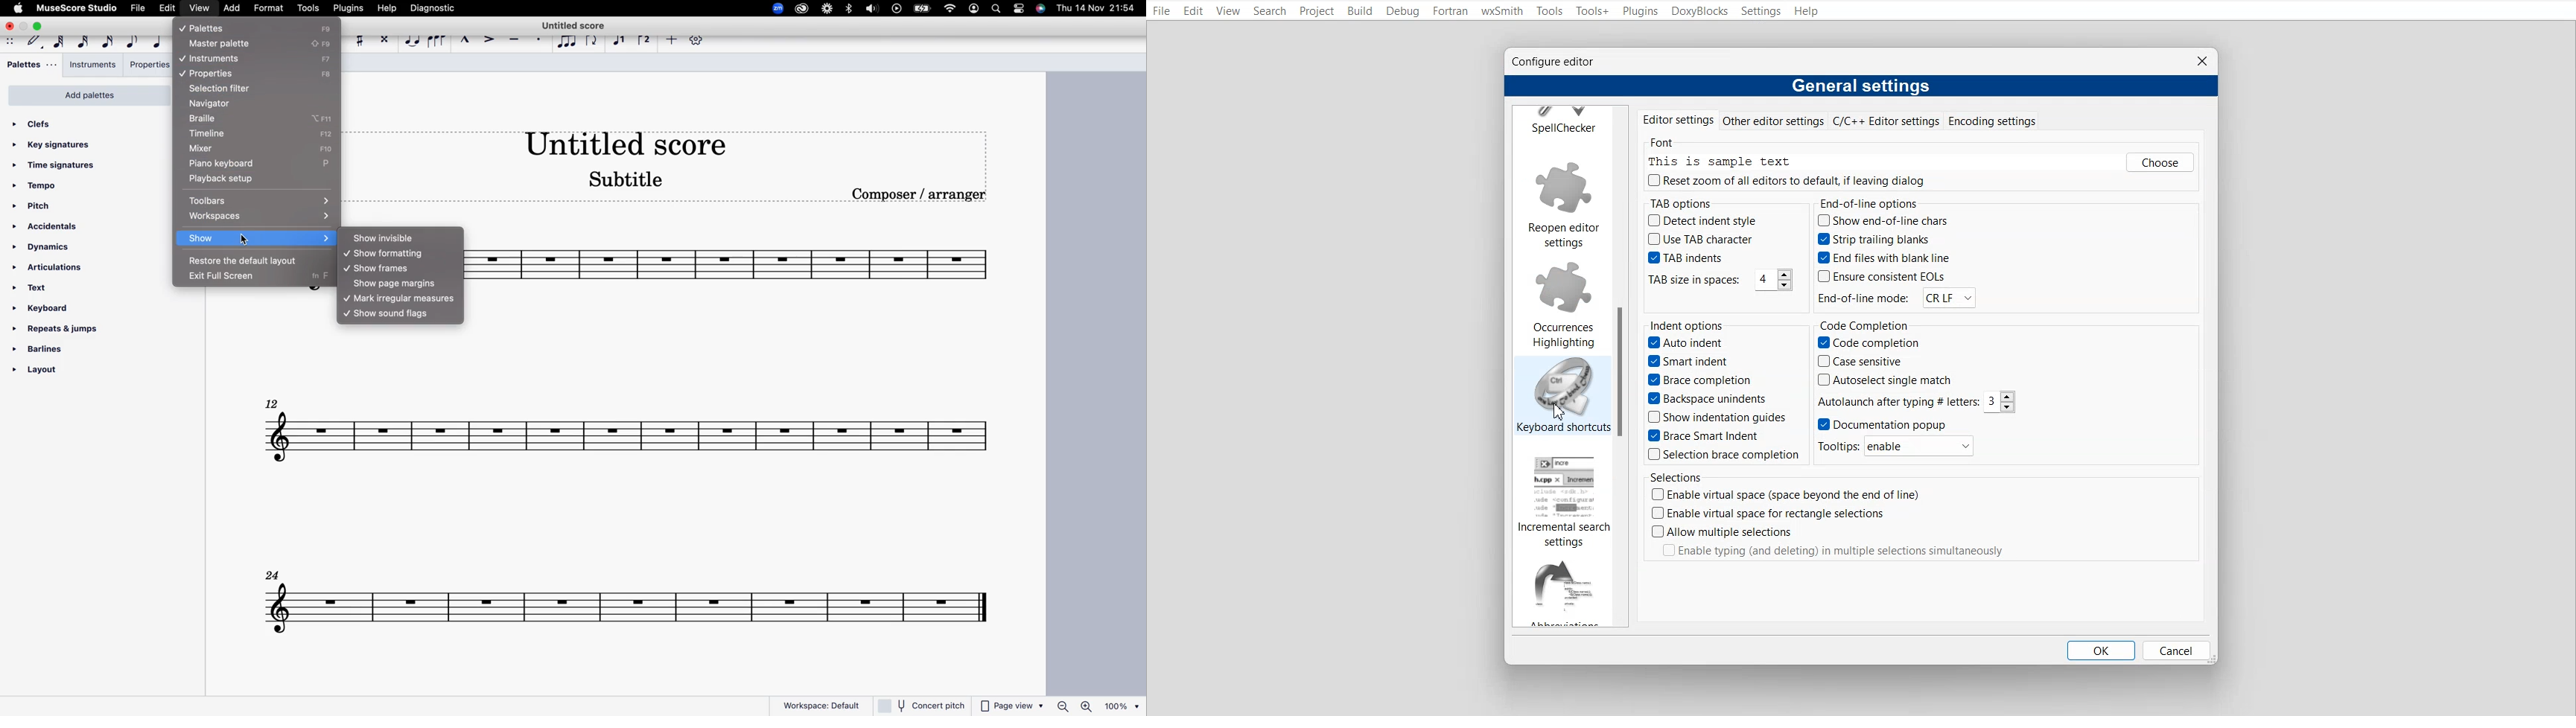 The image size is (2576, 728). Describe the element at coordinates (2099, 650) in the screenshot. I see `OK` at that location.